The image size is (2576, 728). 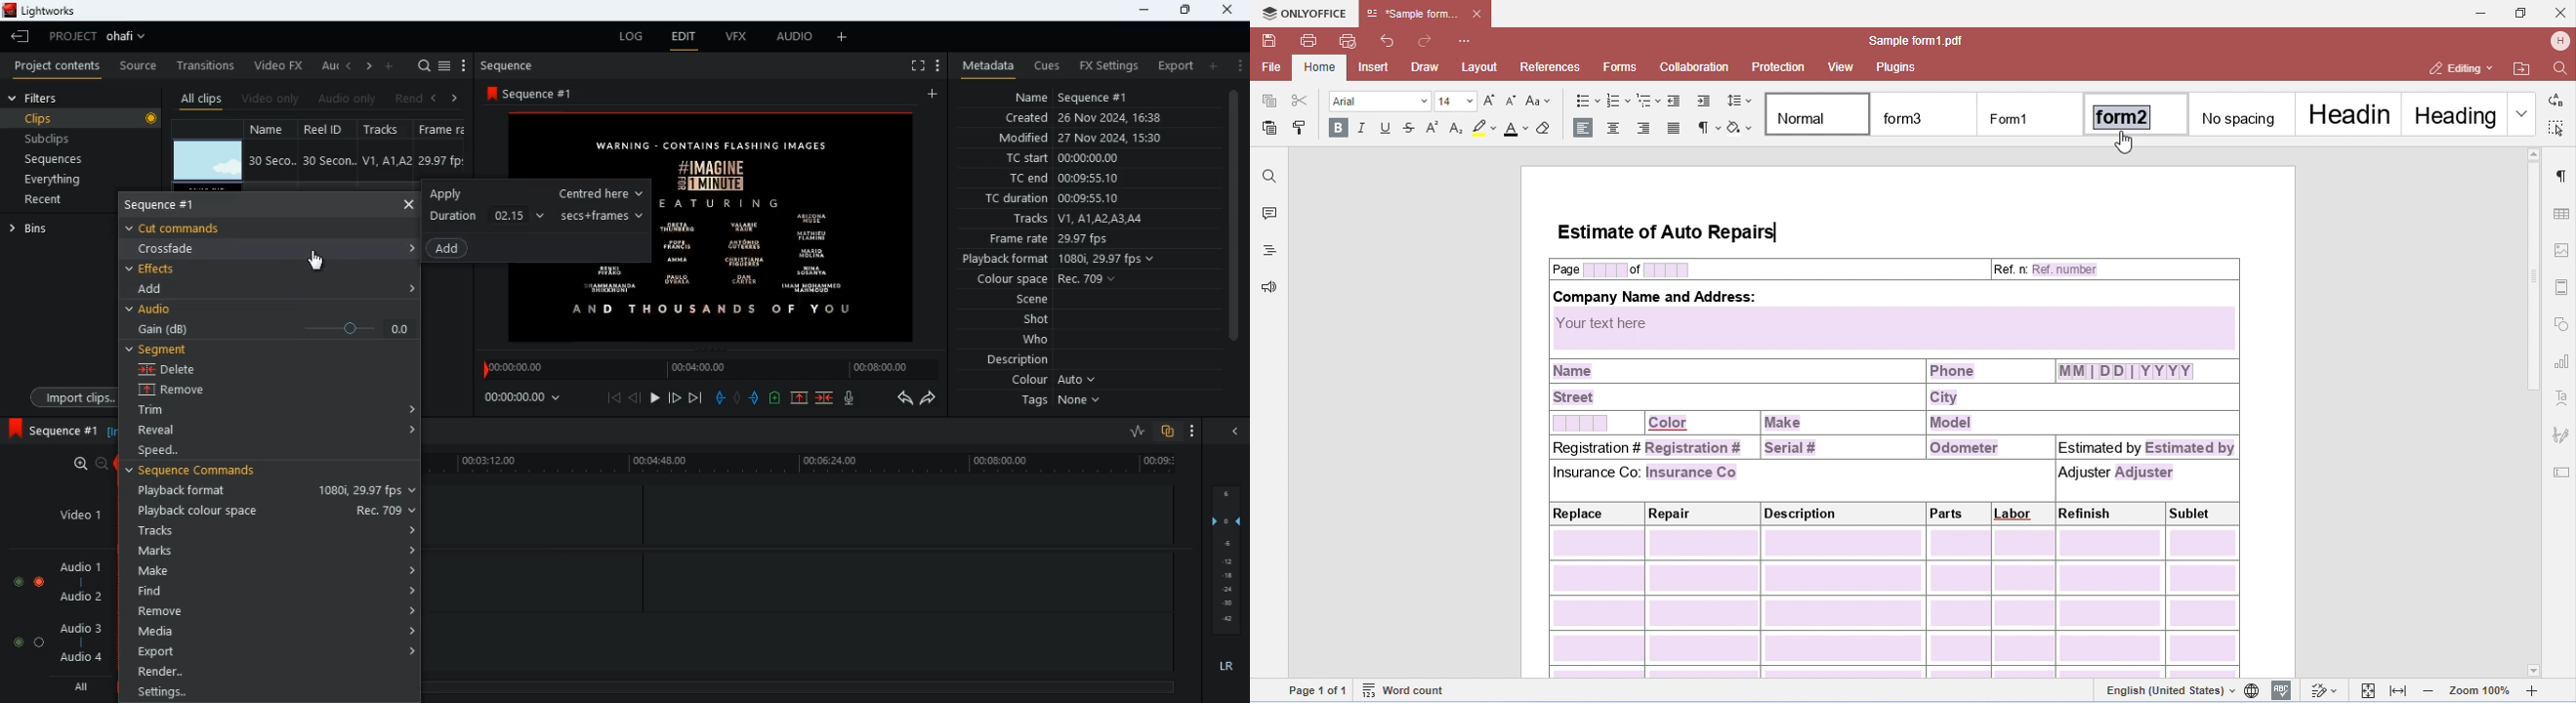 I want to click on merge, so click(x=826, y=399).